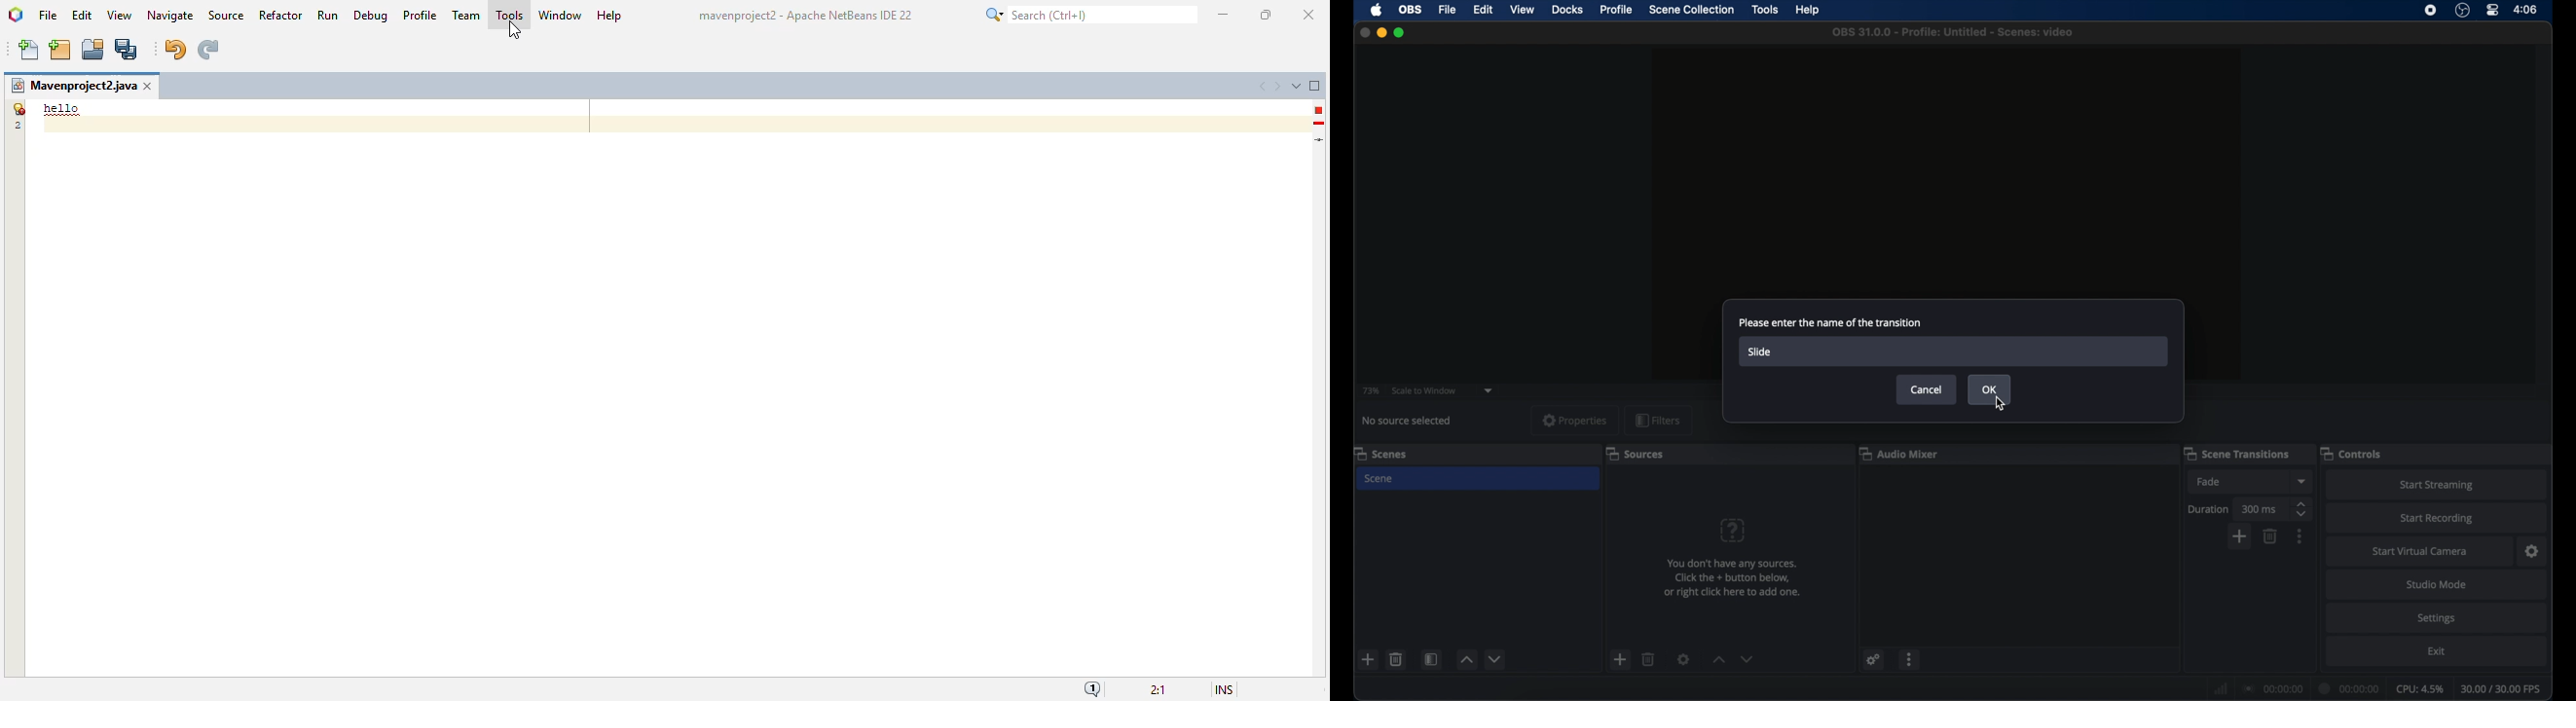 This screenshot has height=728, width=2576. What do you see at coordinates (372, 16) in the screenshot?
I see `debug` at bounding box center [372, 16].